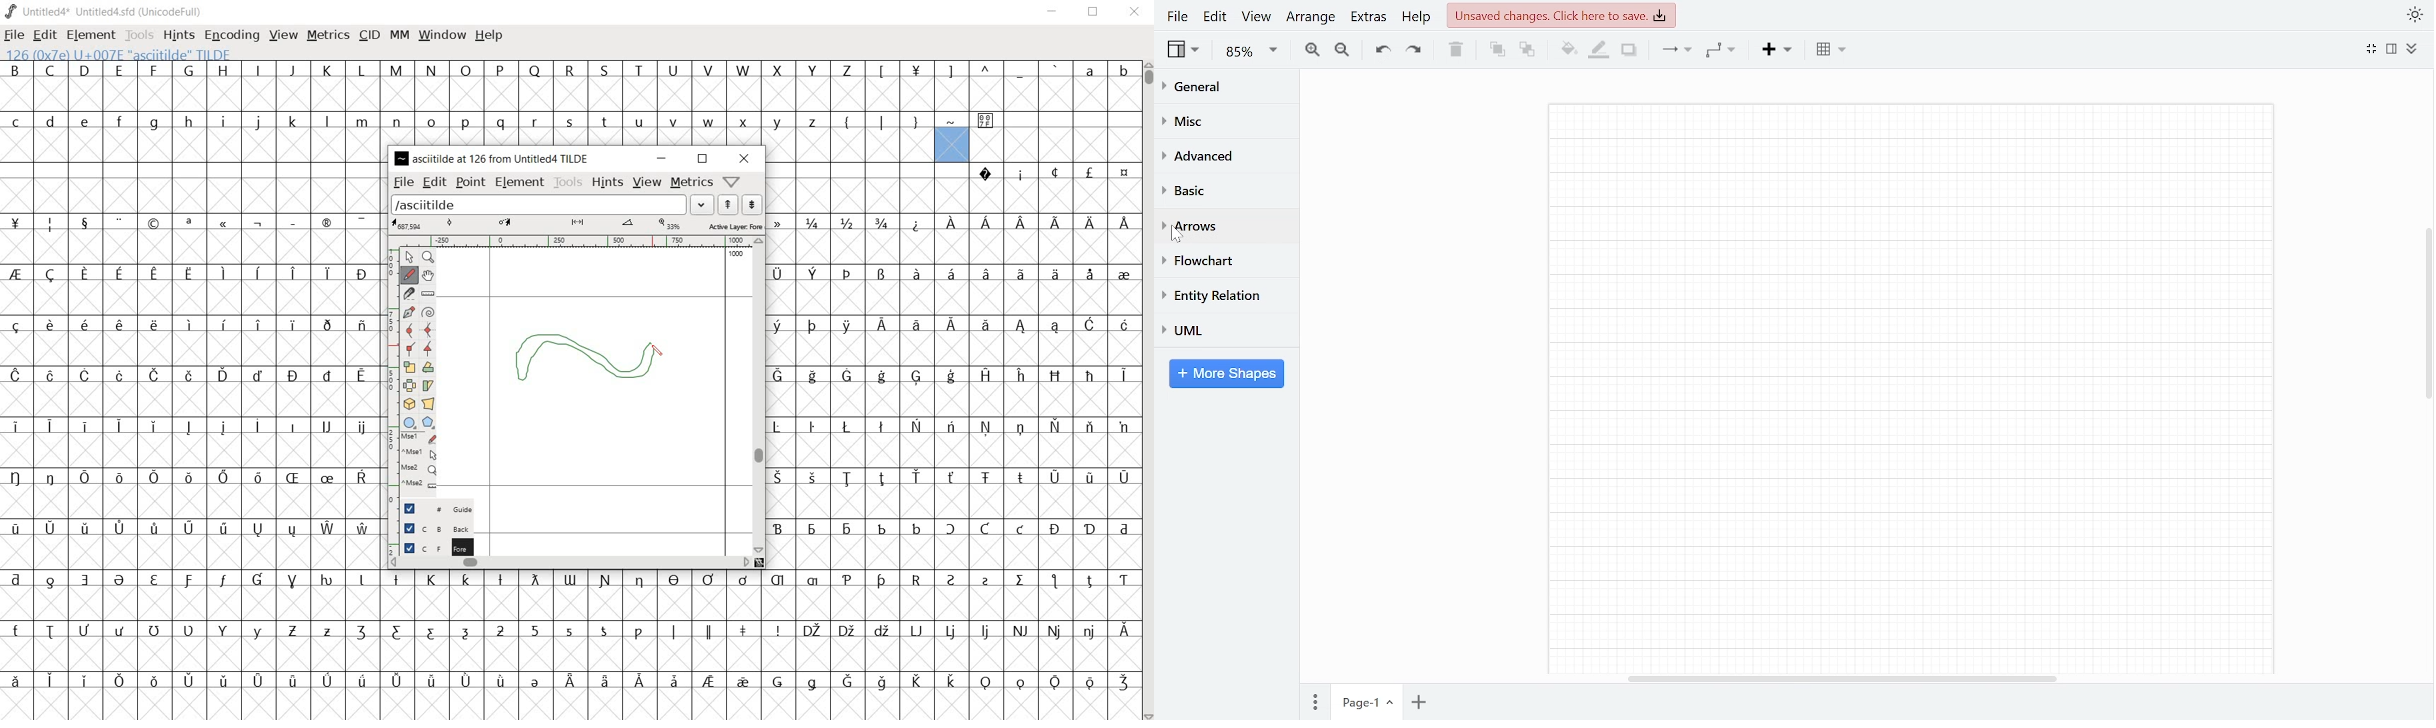  What do you see at coordinates (552, 204) in the screenshot?
I see `load word list` at bounding box center [552, 204].